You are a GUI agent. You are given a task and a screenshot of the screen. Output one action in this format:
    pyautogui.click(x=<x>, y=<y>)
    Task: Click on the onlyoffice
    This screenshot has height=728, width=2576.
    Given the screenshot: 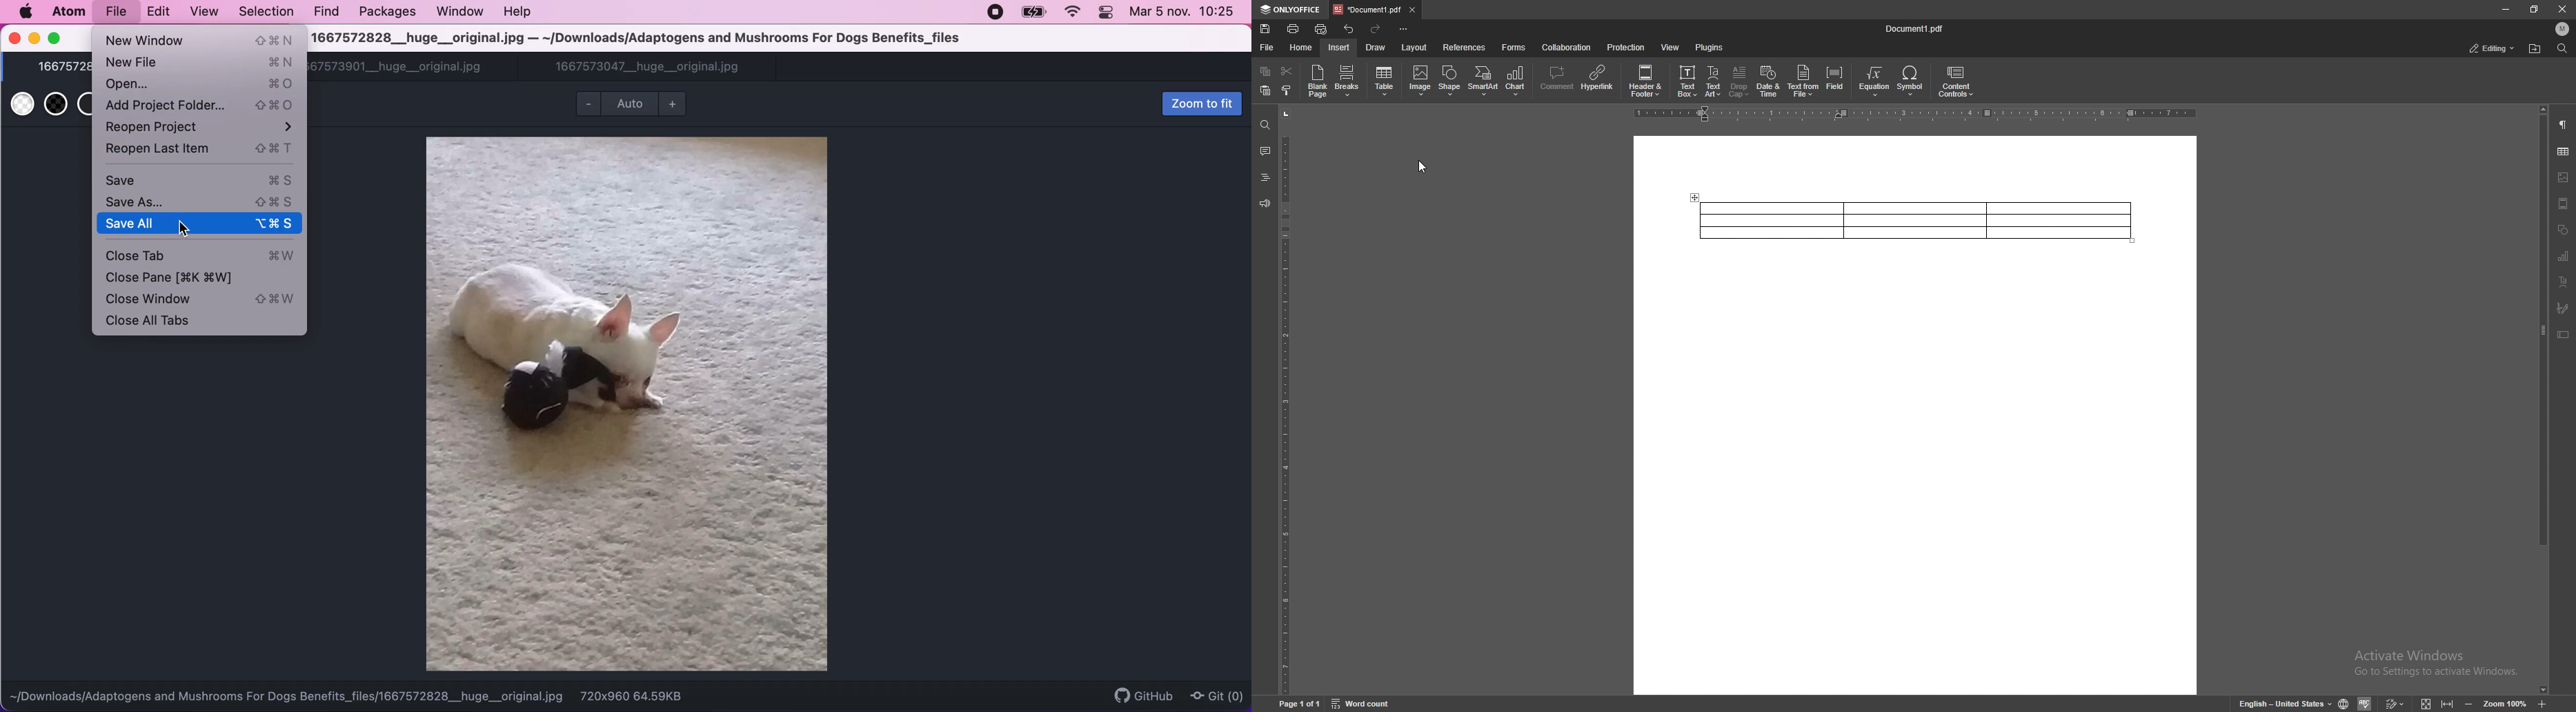 What is the action you would take?
    pyautogui.click(x=1293, y=10)
    